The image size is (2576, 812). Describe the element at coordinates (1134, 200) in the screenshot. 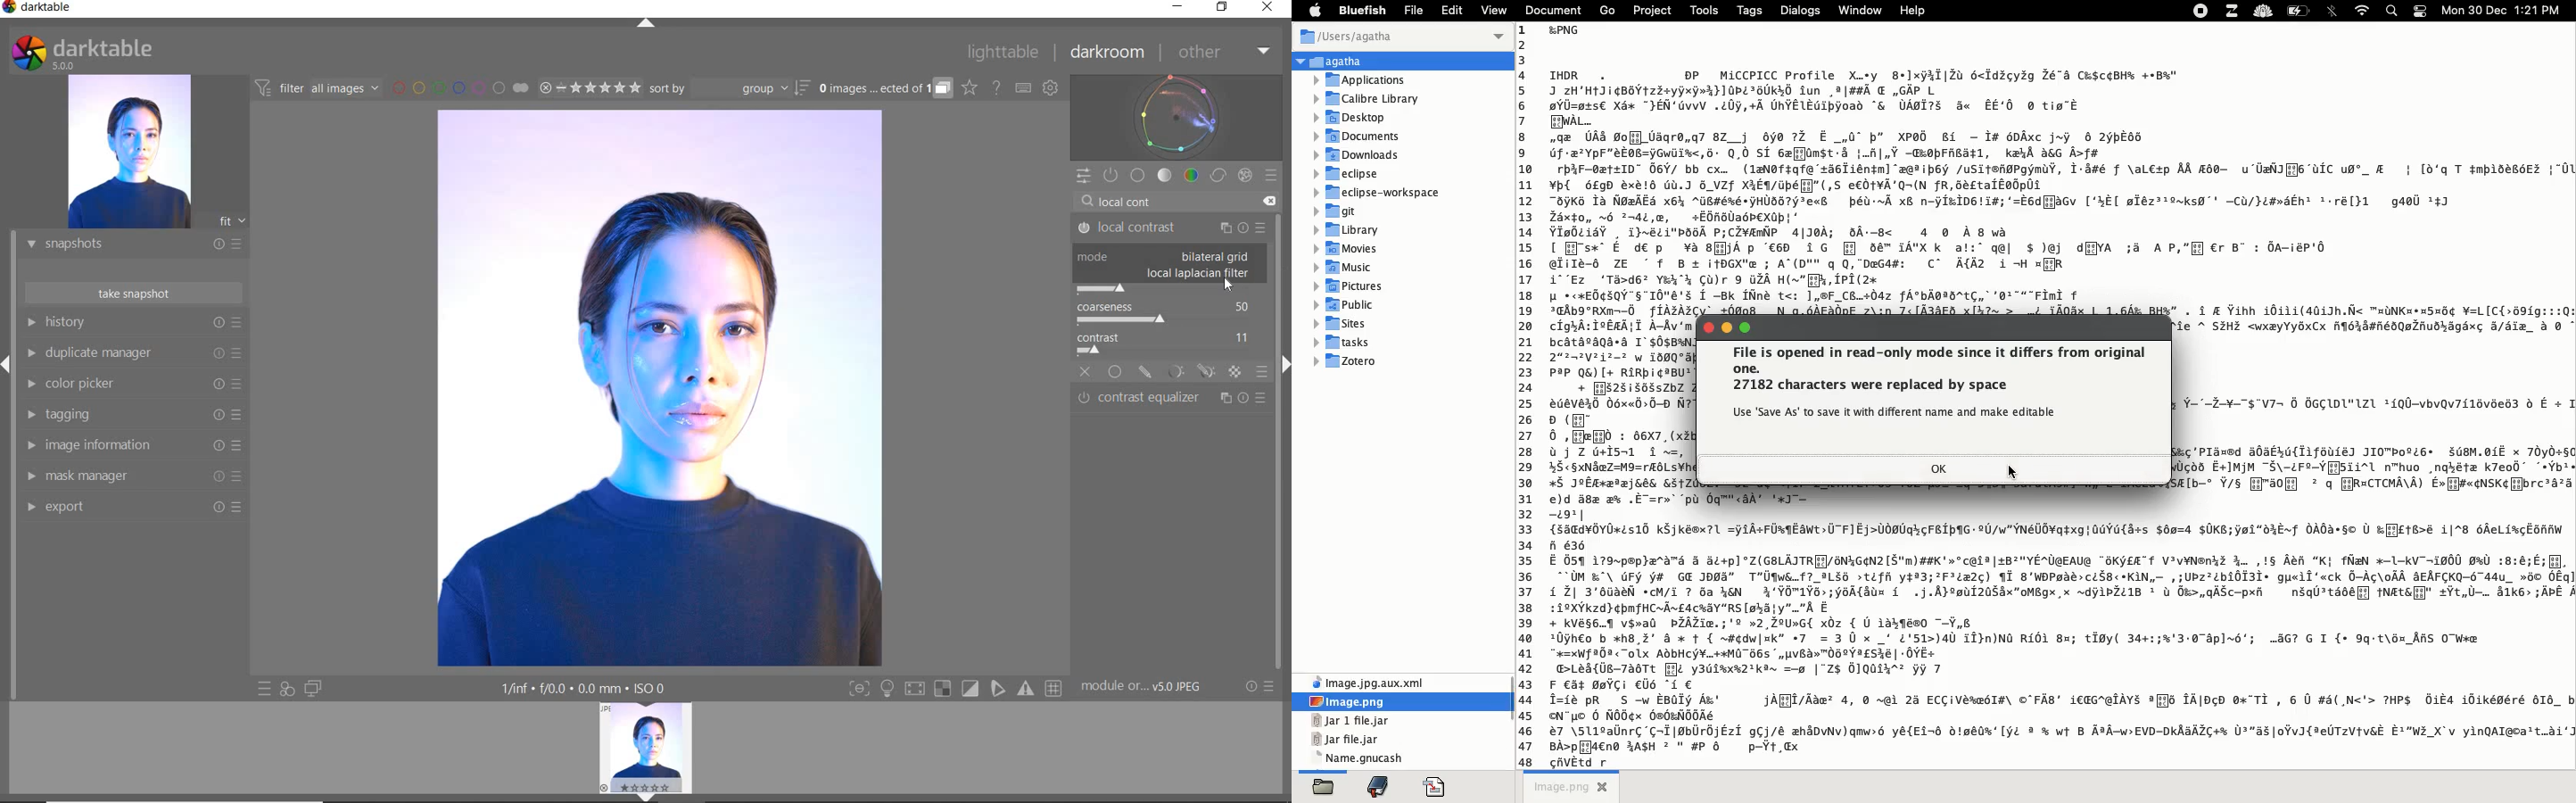

I see `INPUT VALUE` at that location.